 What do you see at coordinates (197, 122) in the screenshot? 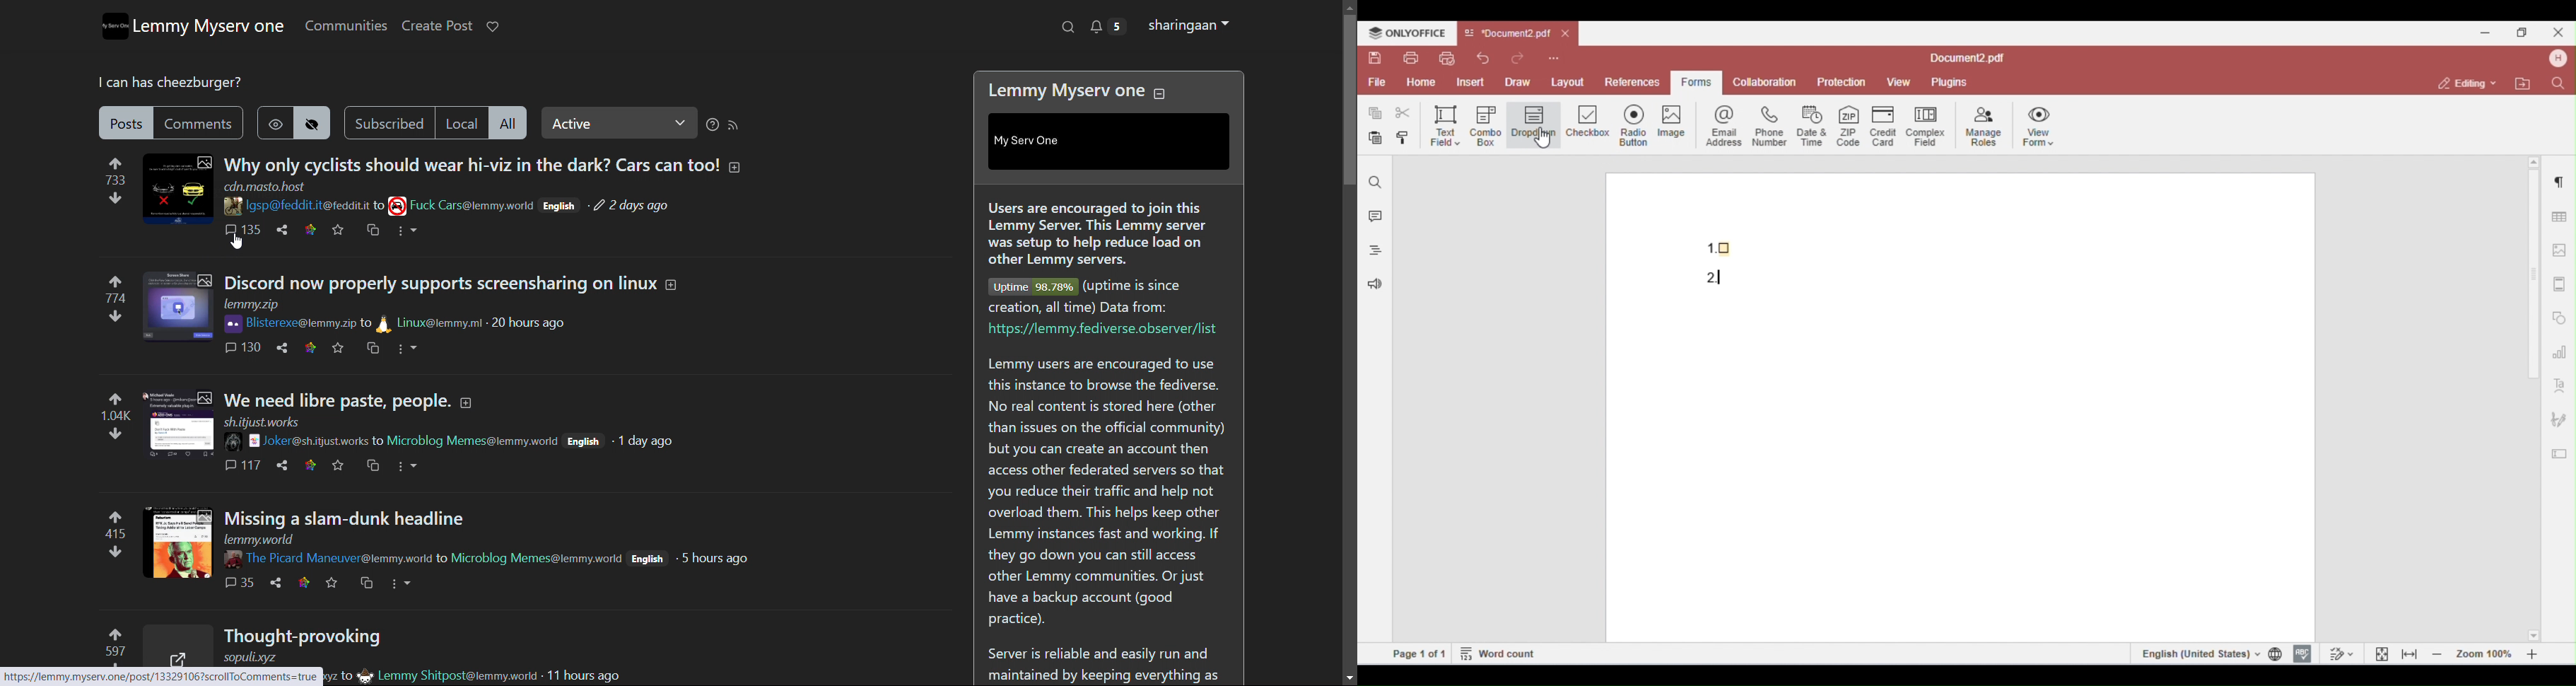
I see `comments` at bounding box center [197, 122].